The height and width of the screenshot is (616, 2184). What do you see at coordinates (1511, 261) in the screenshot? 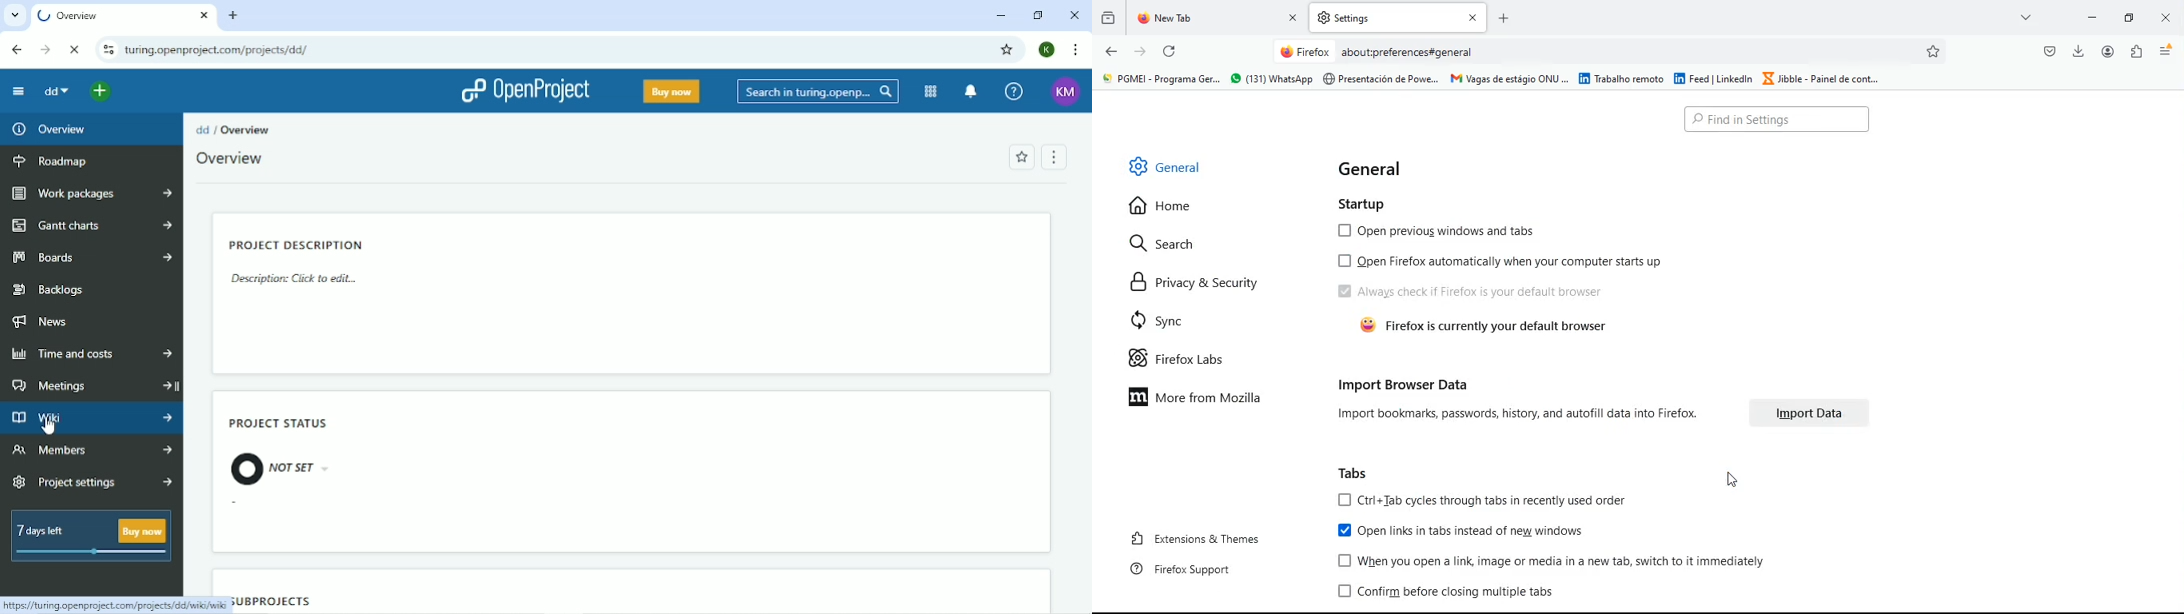
I see `[0 Open Firefox automatically when your computer starts up` at bounding box center [1511, 261].